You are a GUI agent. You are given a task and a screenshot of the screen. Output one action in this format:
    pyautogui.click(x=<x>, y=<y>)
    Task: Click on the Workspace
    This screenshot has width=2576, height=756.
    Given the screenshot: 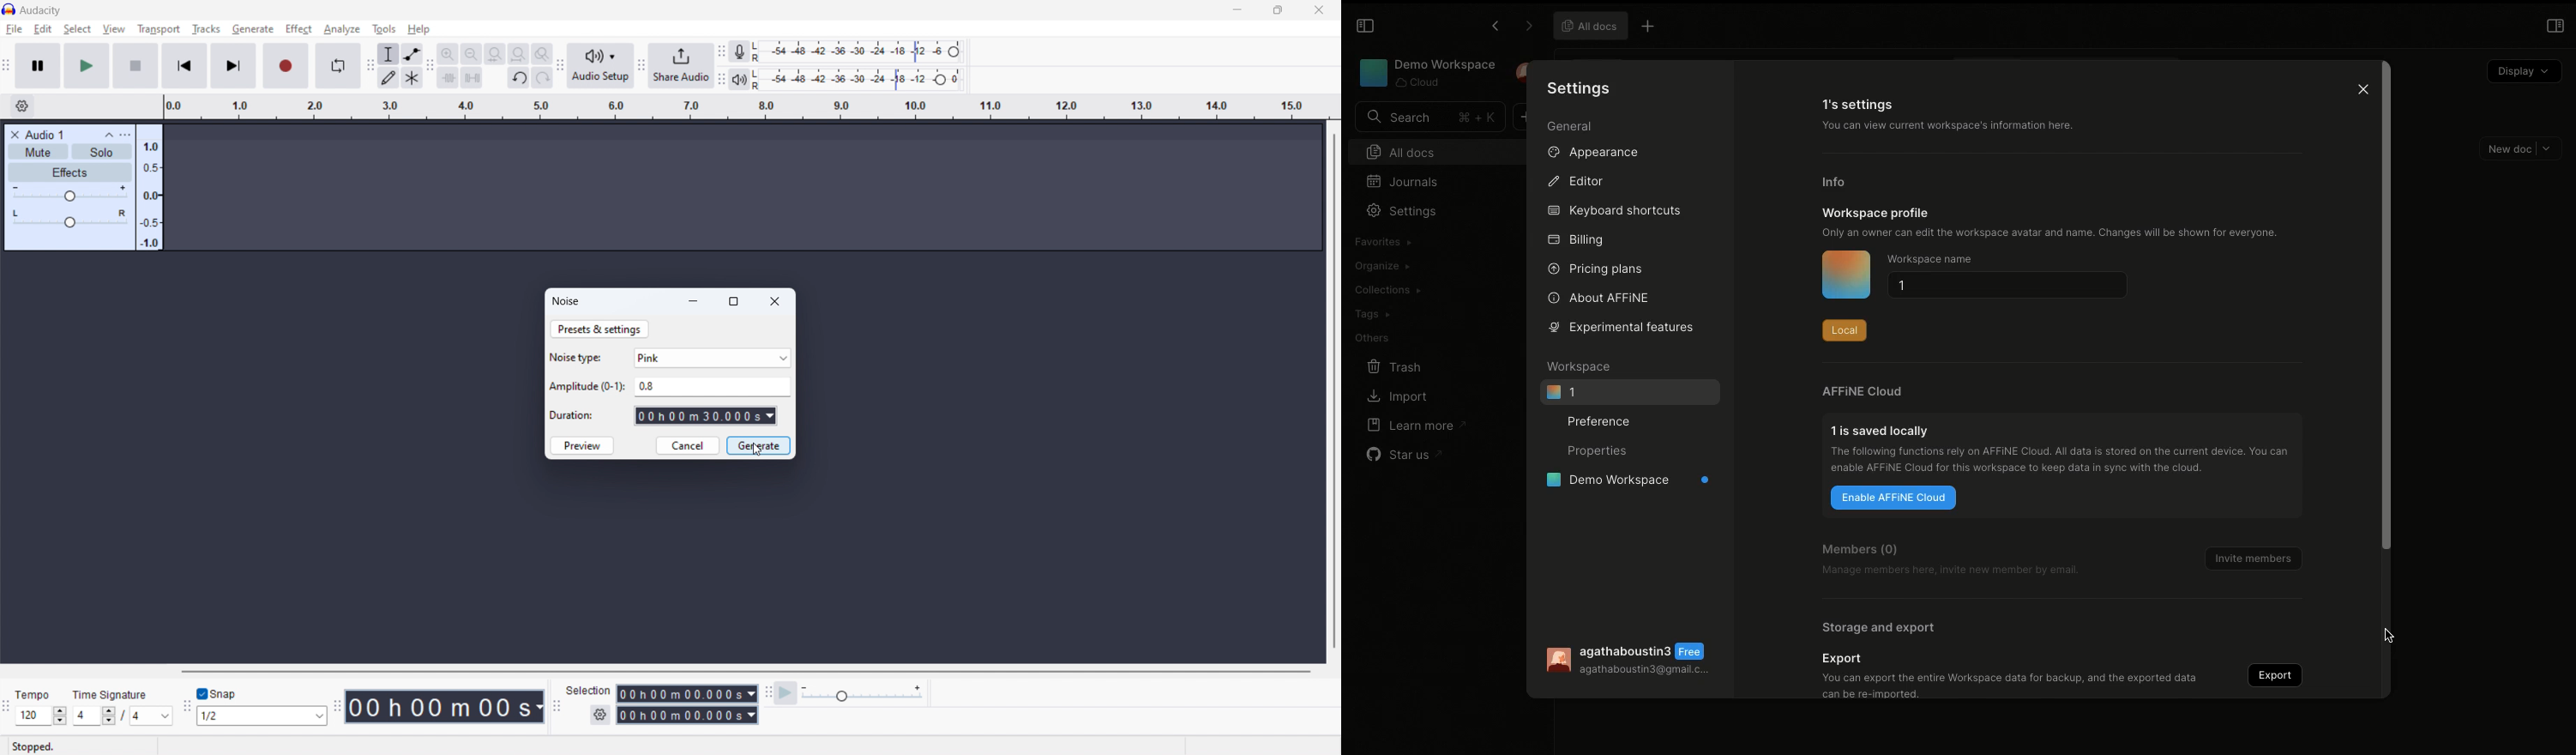 What is the action you would take?
    pyautogui.click(x=1425, y=73)
    